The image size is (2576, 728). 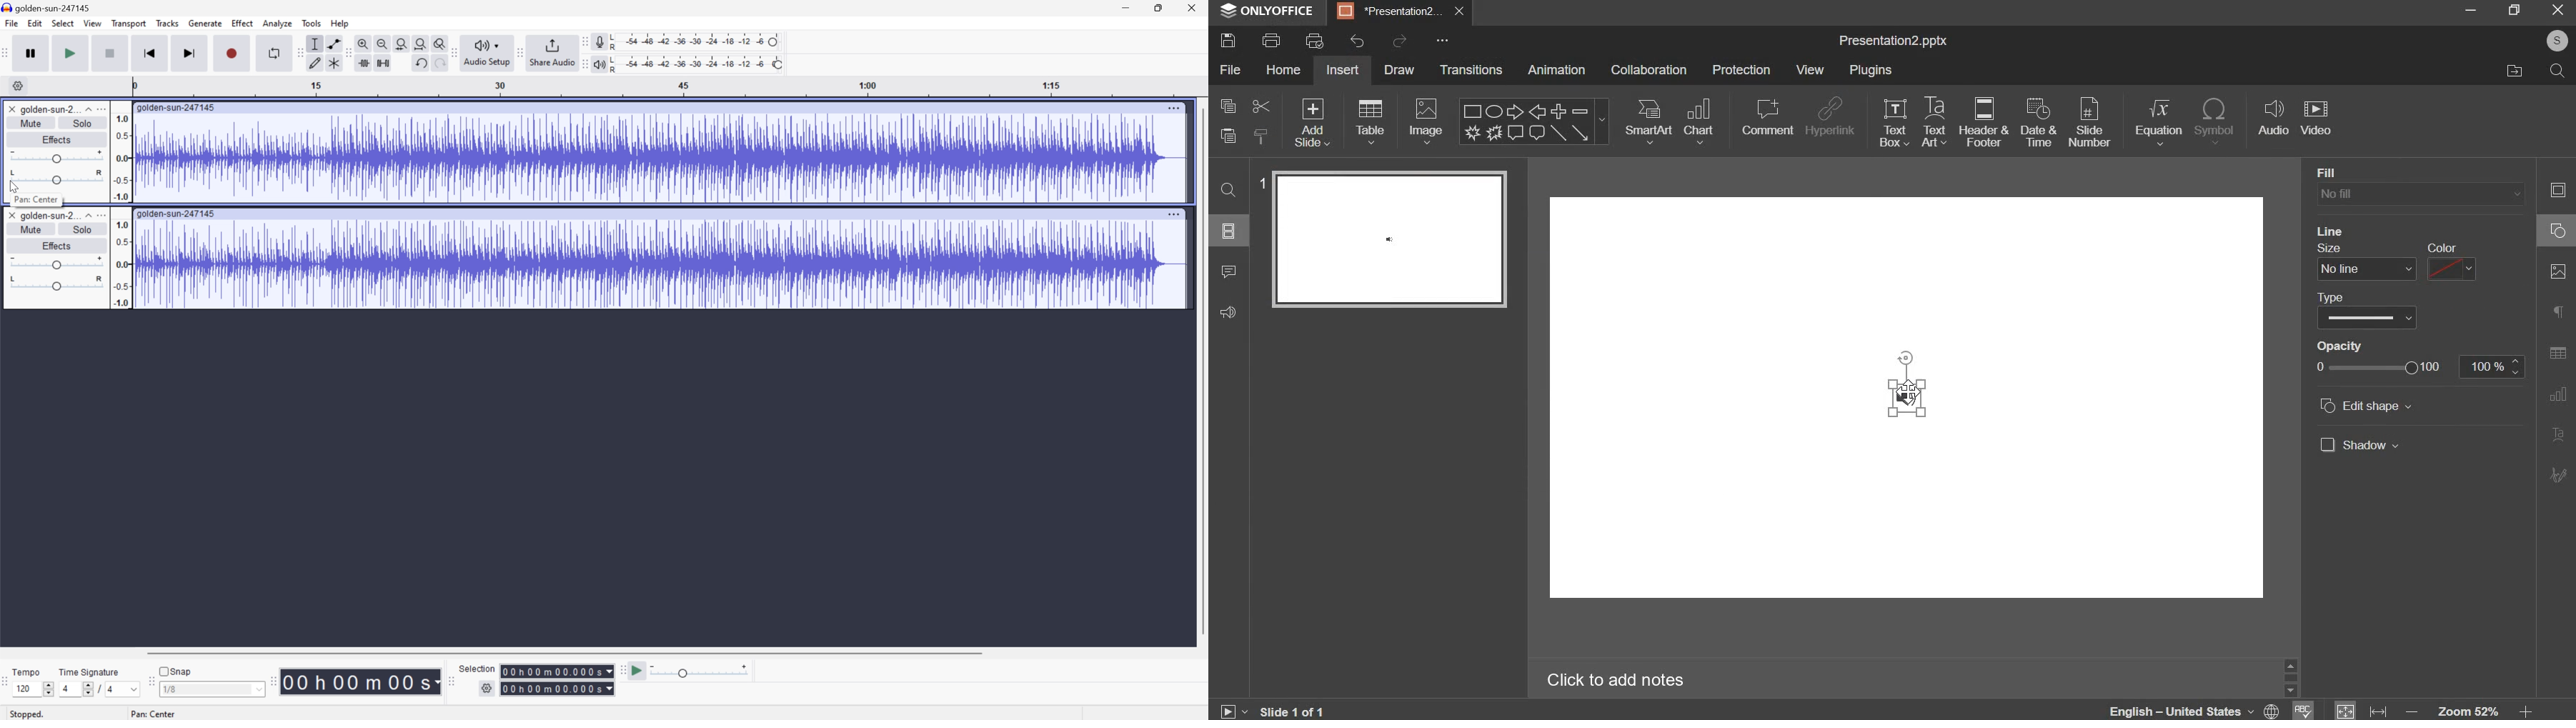 I want to click on Enable looping, so click(x=273, y=51).